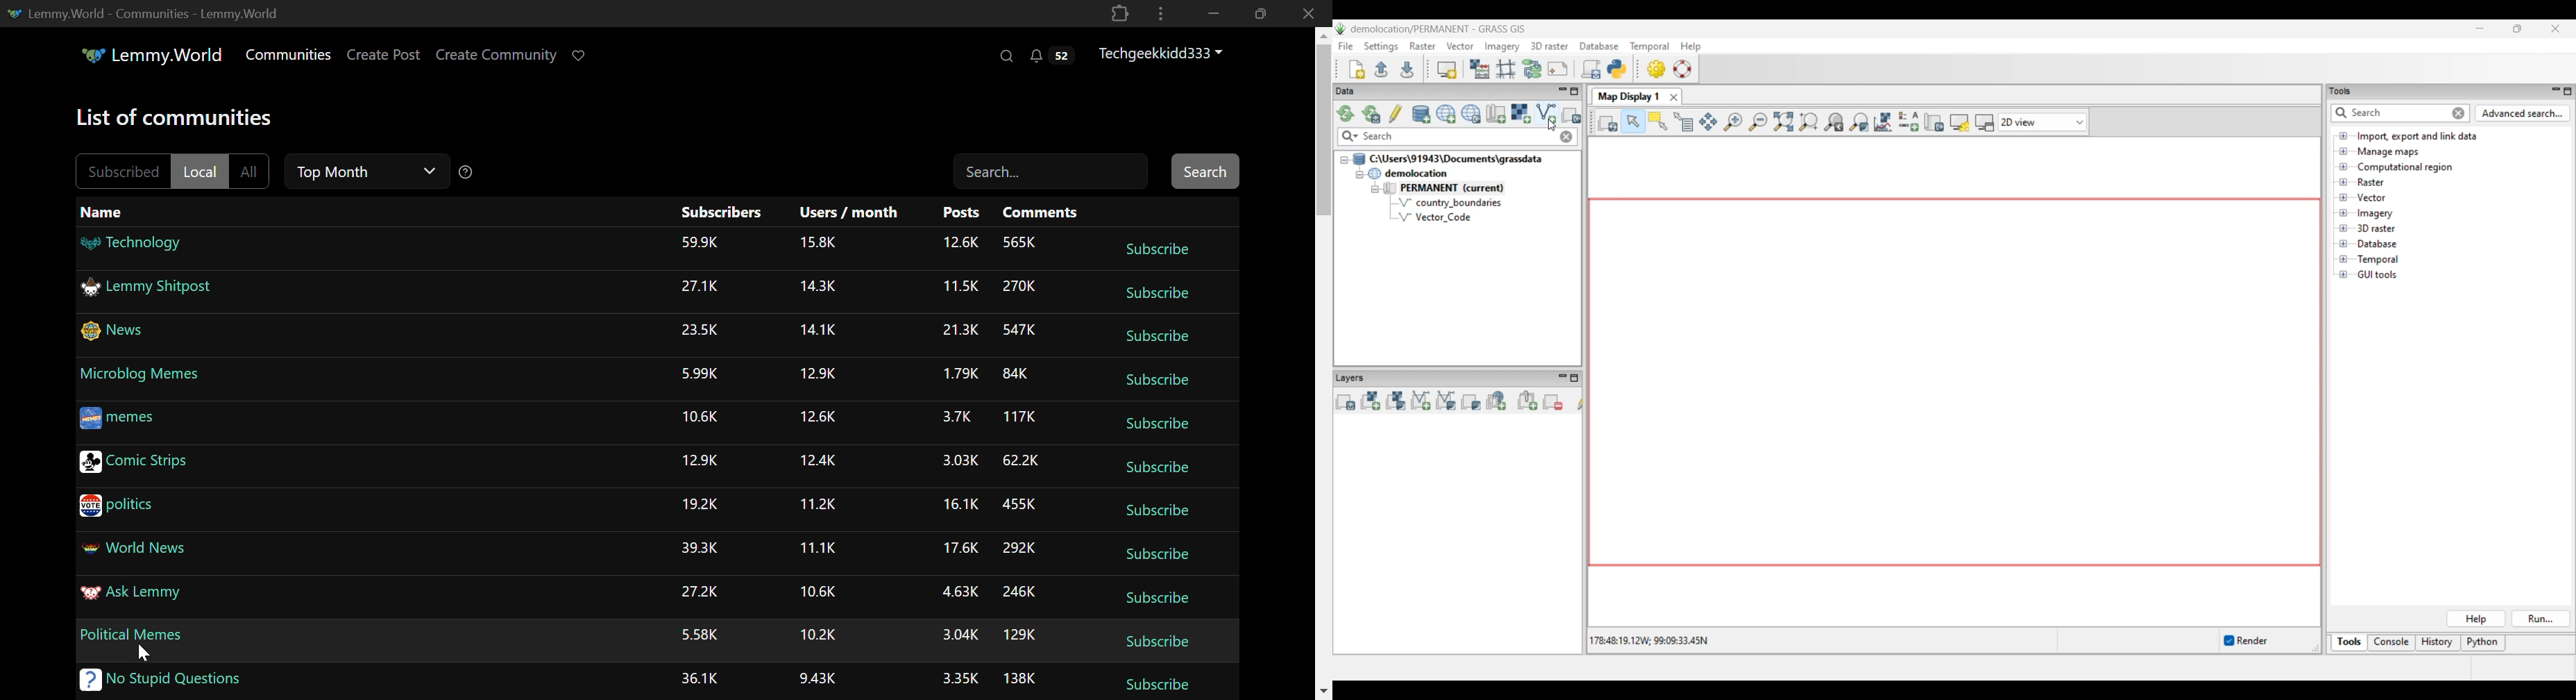 The image size is (2576, 700). I want to click on Amount, so click(820, 330).